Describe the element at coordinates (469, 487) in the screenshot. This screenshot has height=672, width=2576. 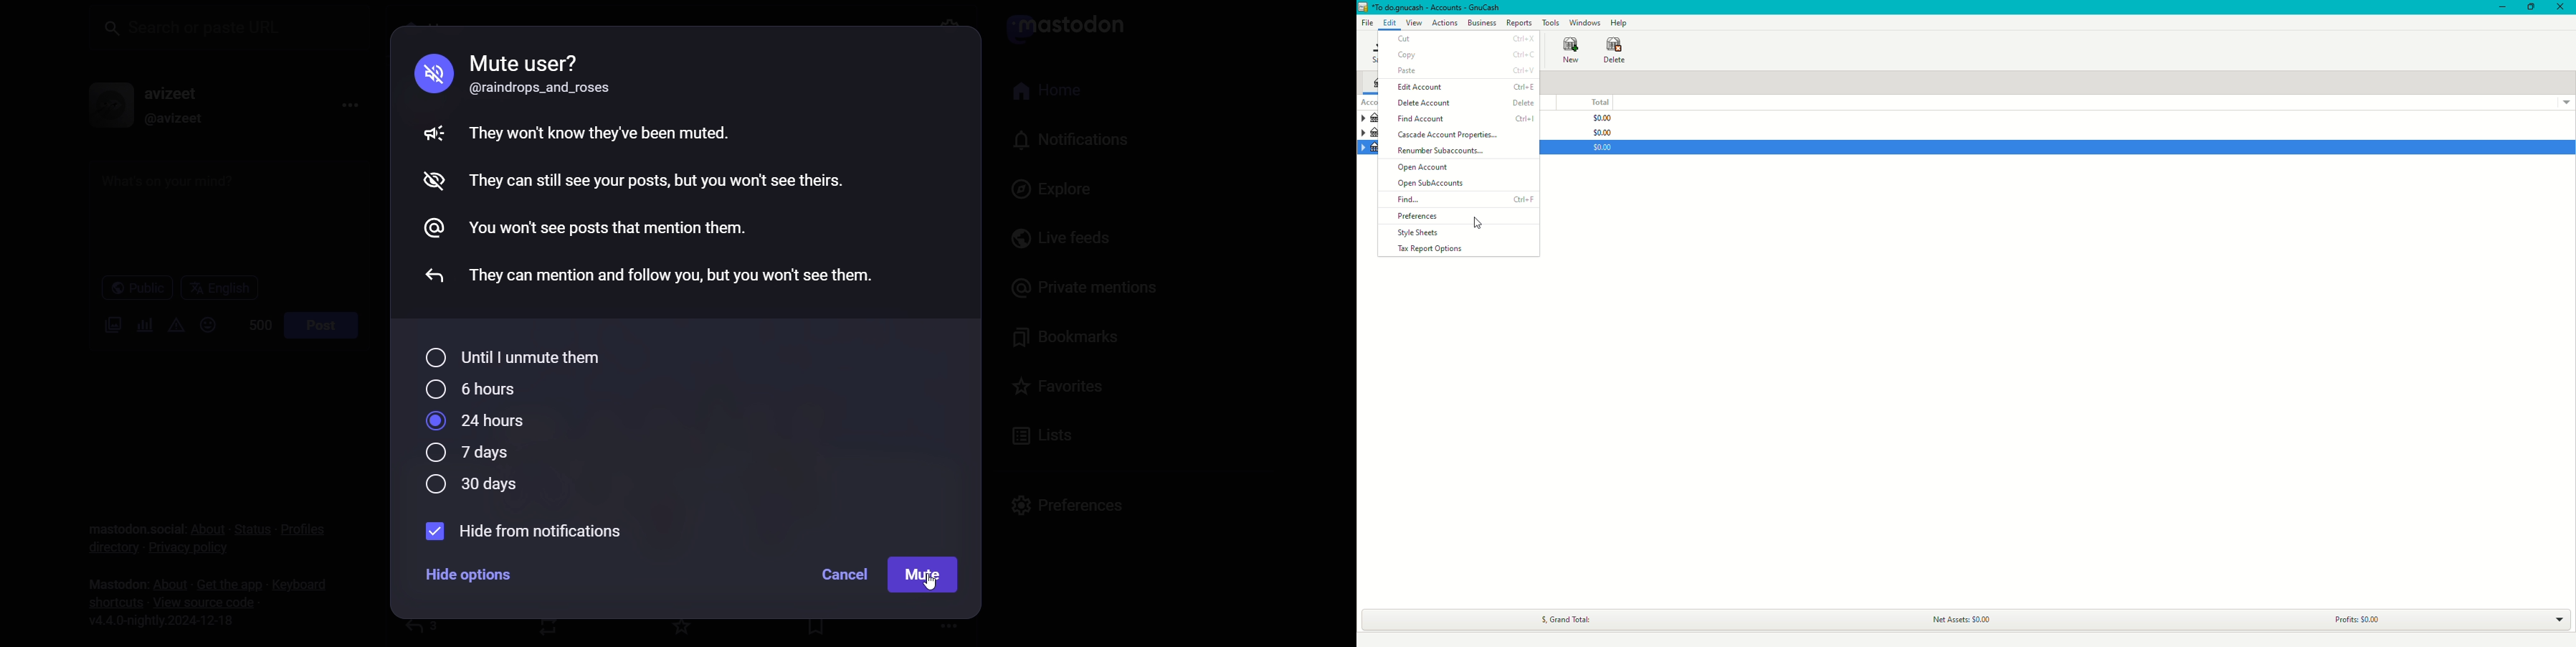
I see `30 days` at that location.